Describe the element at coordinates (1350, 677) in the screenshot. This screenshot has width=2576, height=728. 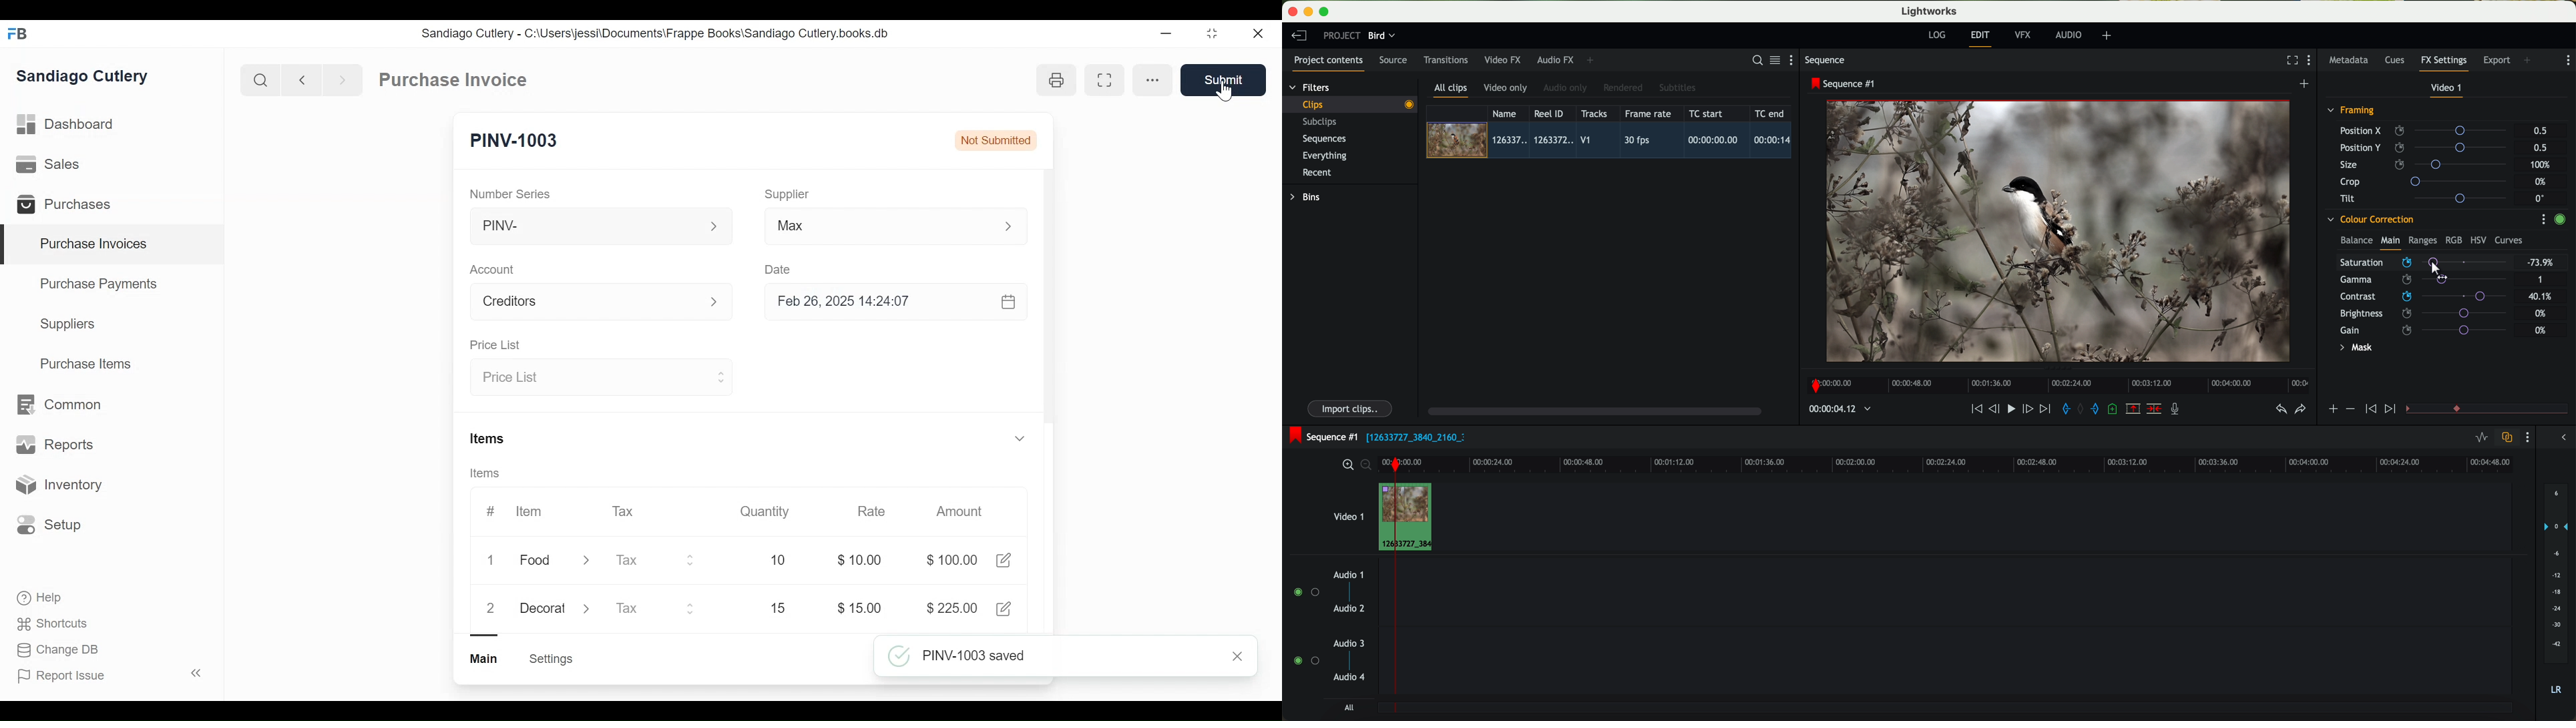
I see `audio 4` at that location.